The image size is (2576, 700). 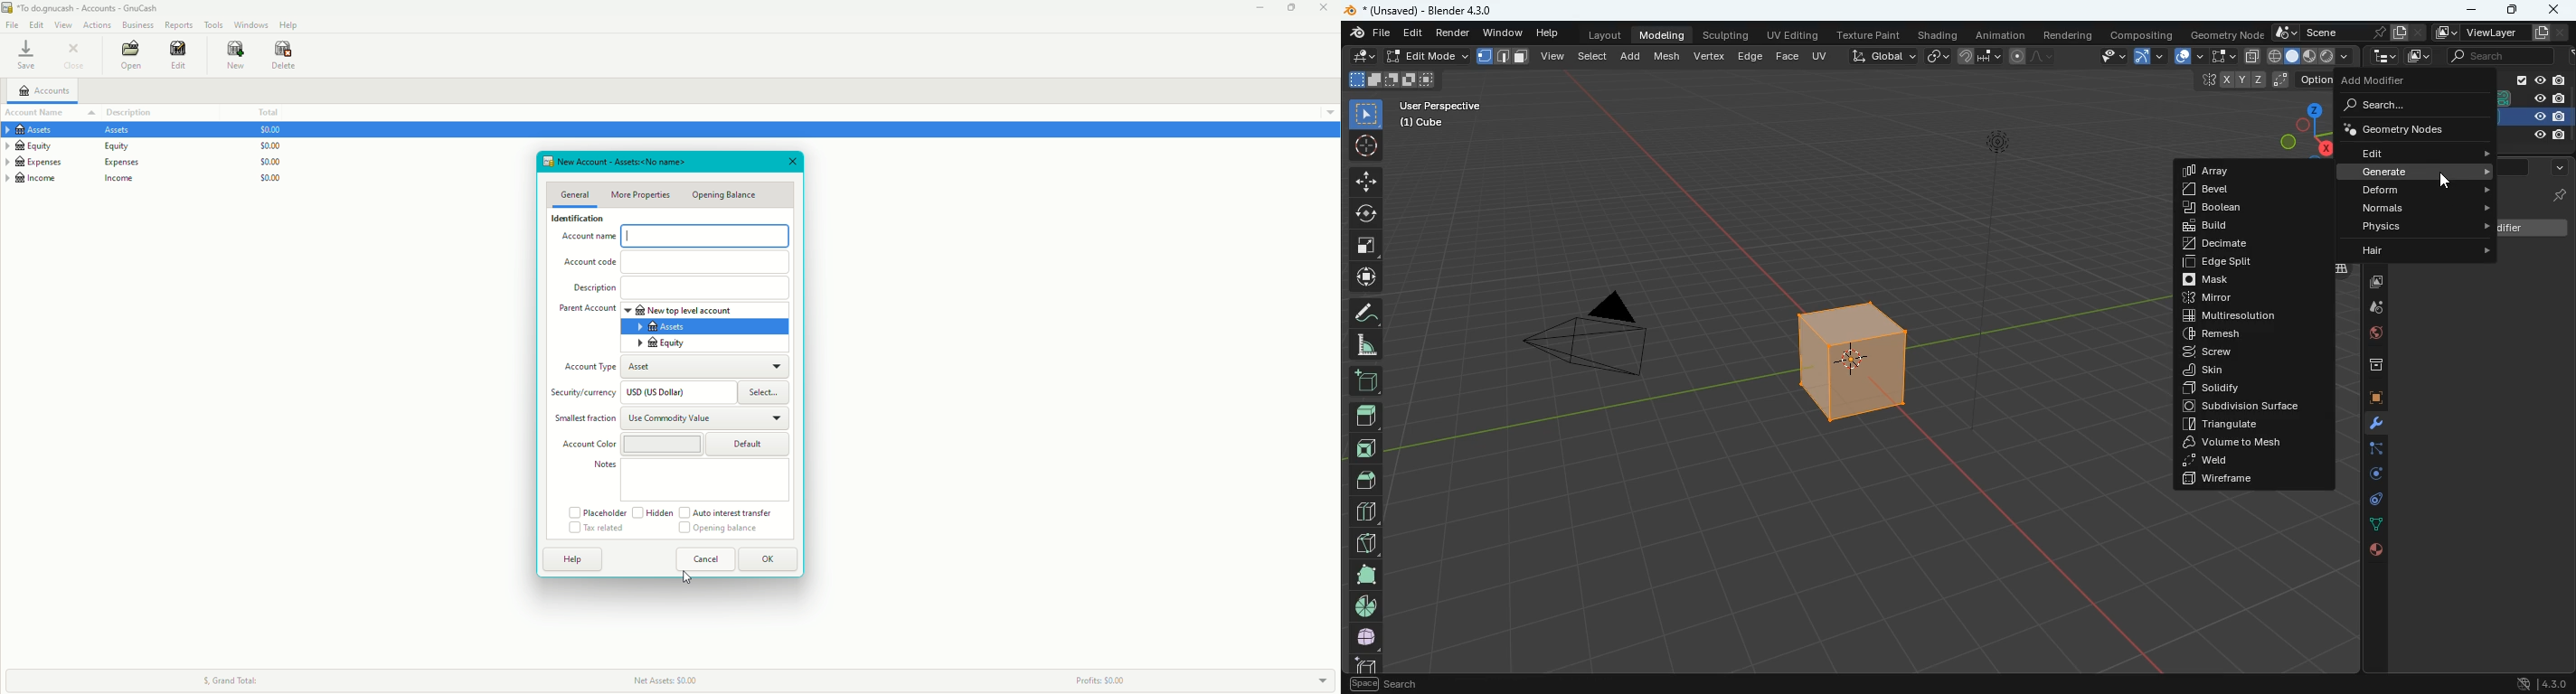 What do you see at coordinates (597, 512) in the screenshot?
I see `Placeholder` at bounding box center [597, 512].